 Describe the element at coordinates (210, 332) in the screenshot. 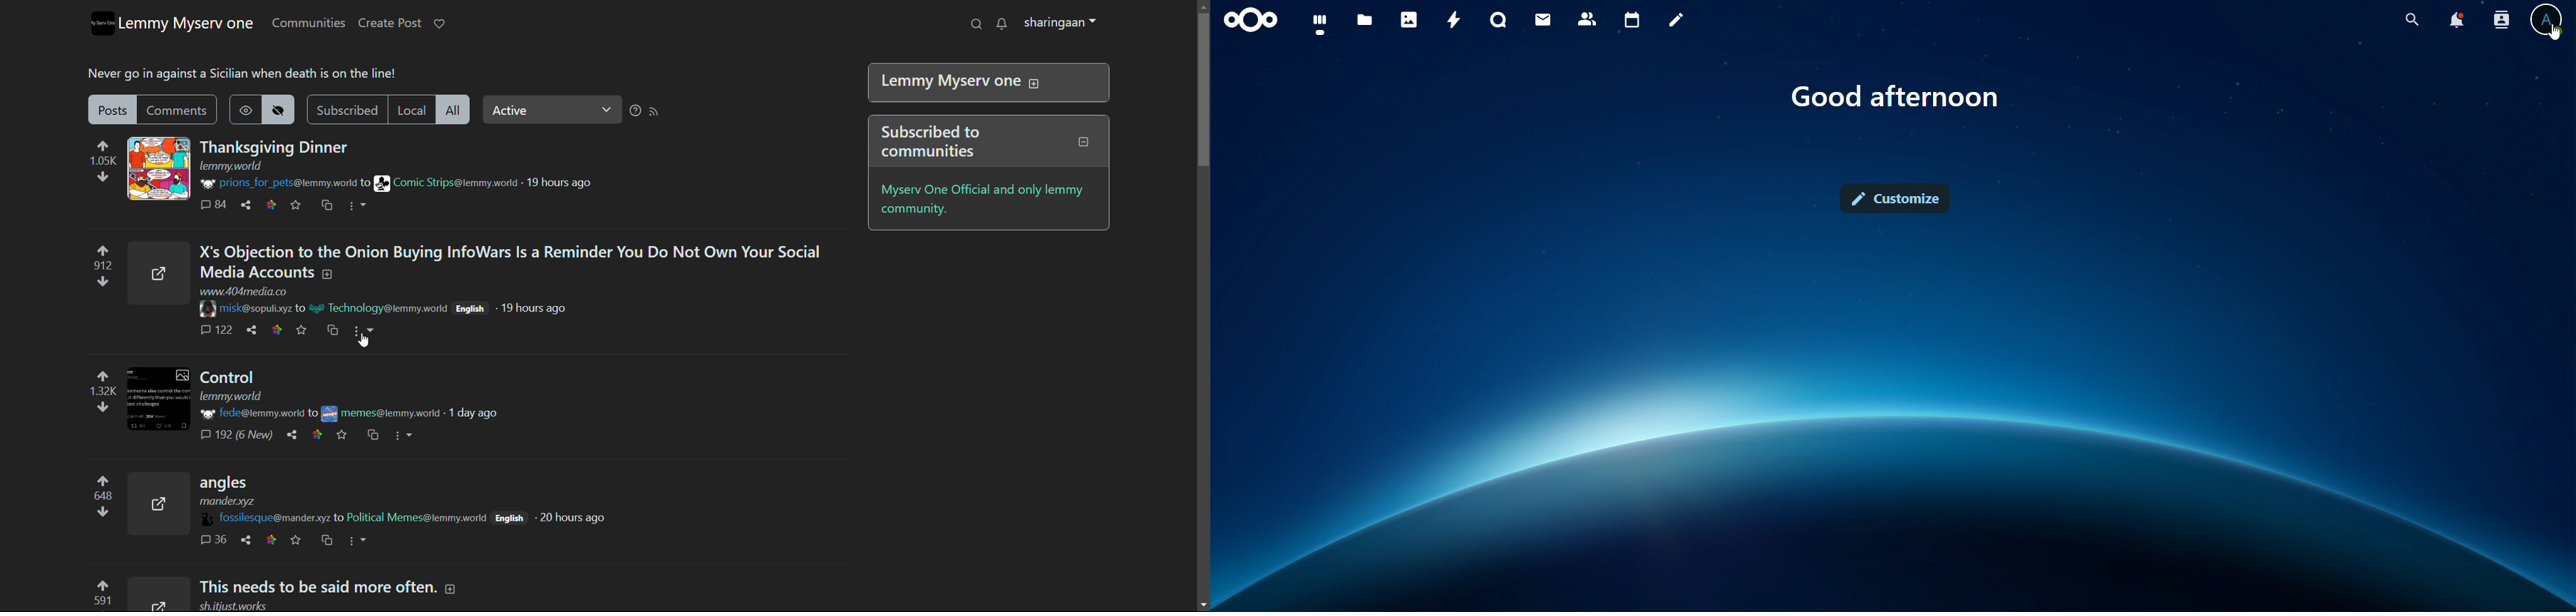

I see `comments` at that location.